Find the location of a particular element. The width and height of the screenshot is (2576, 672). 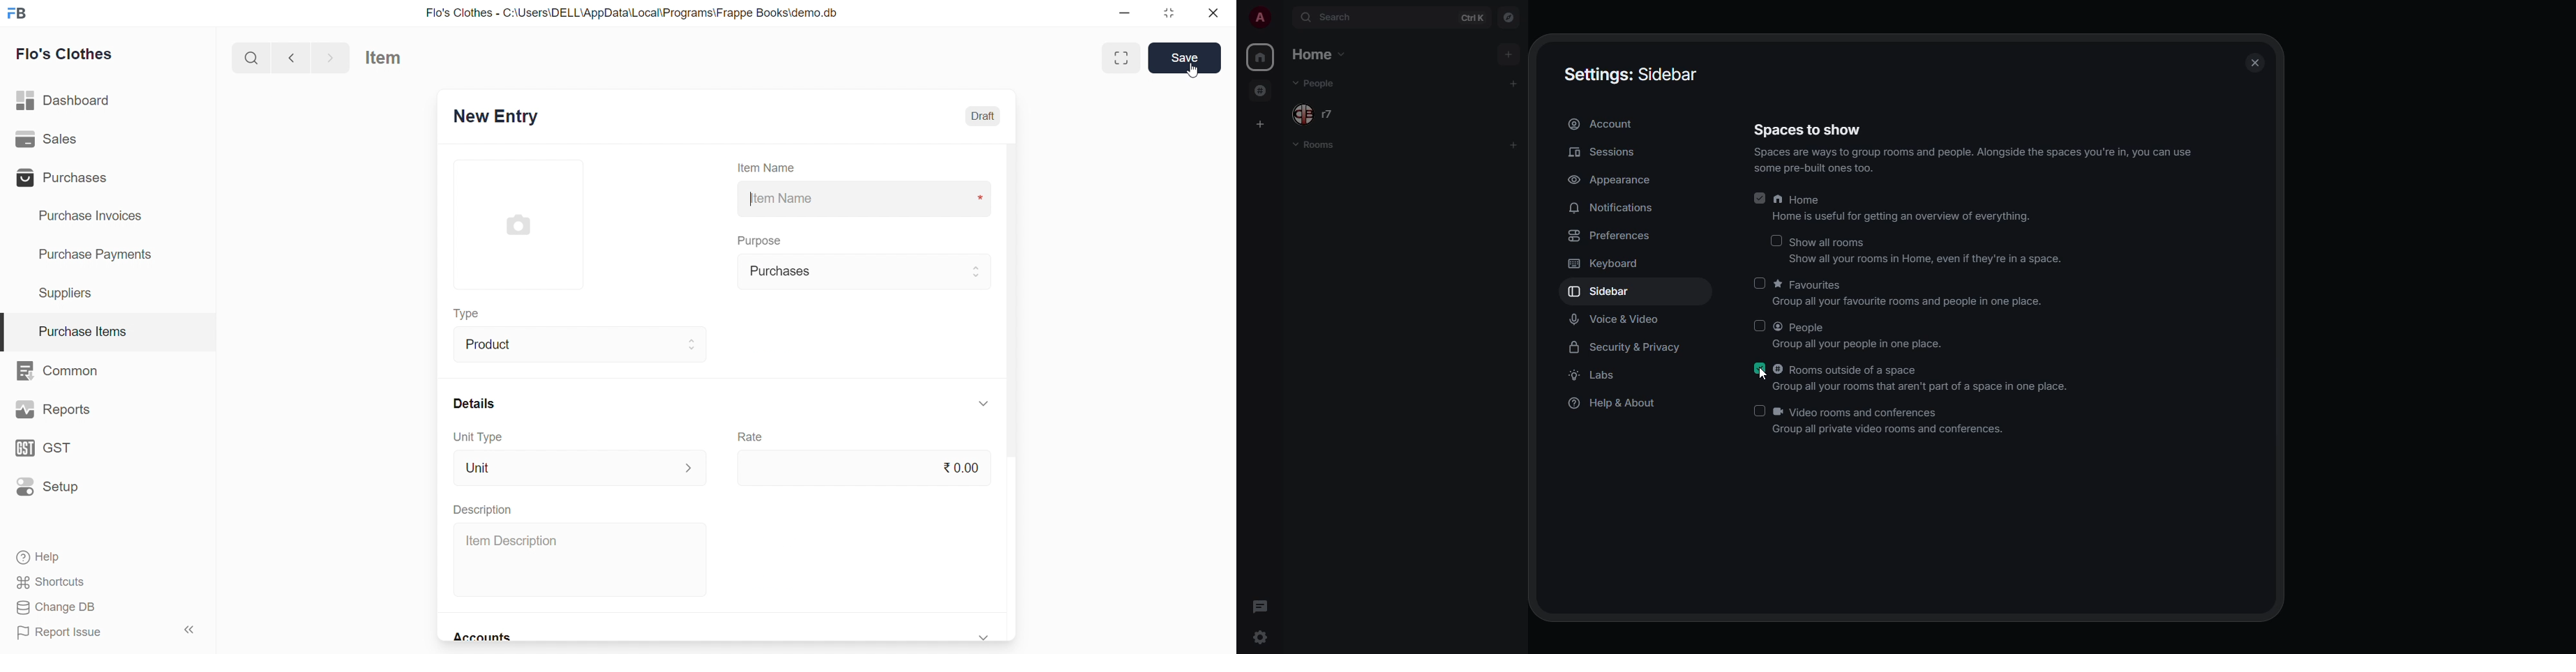

ctrl K is located at coordinates (1474, 17).